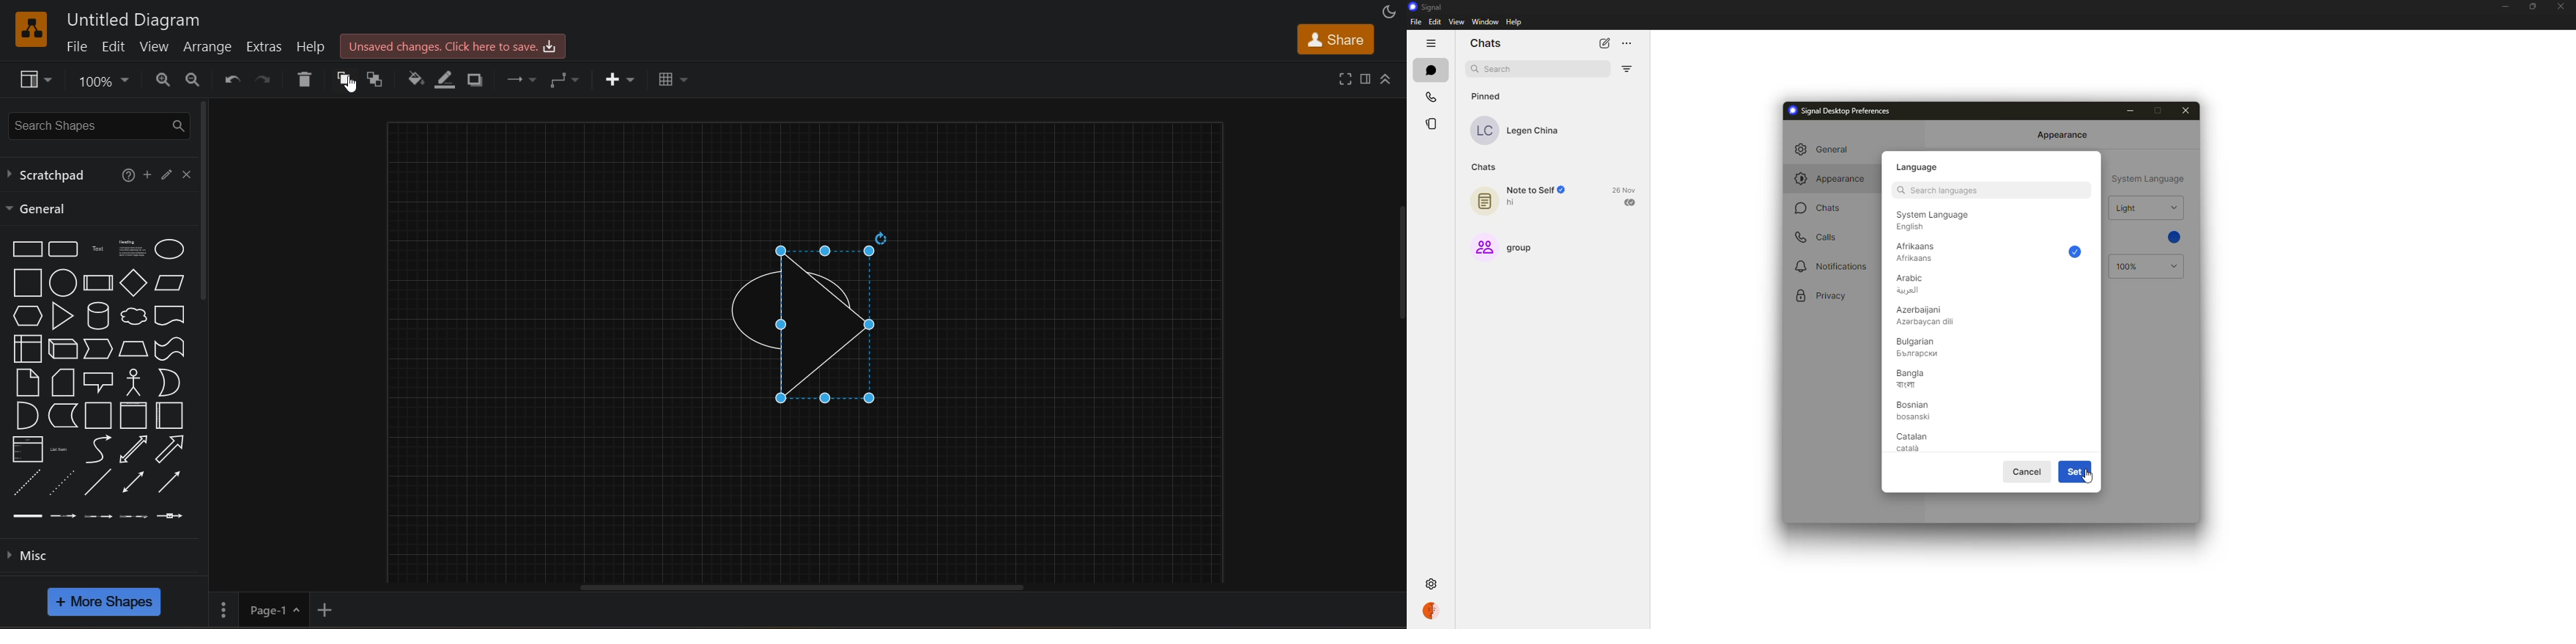 The width and height of the screenshot is (2576, 644). What do you see at coordinates (1831, 150) in the screenshot?
I see `general` at bounding box center [1831, 150].